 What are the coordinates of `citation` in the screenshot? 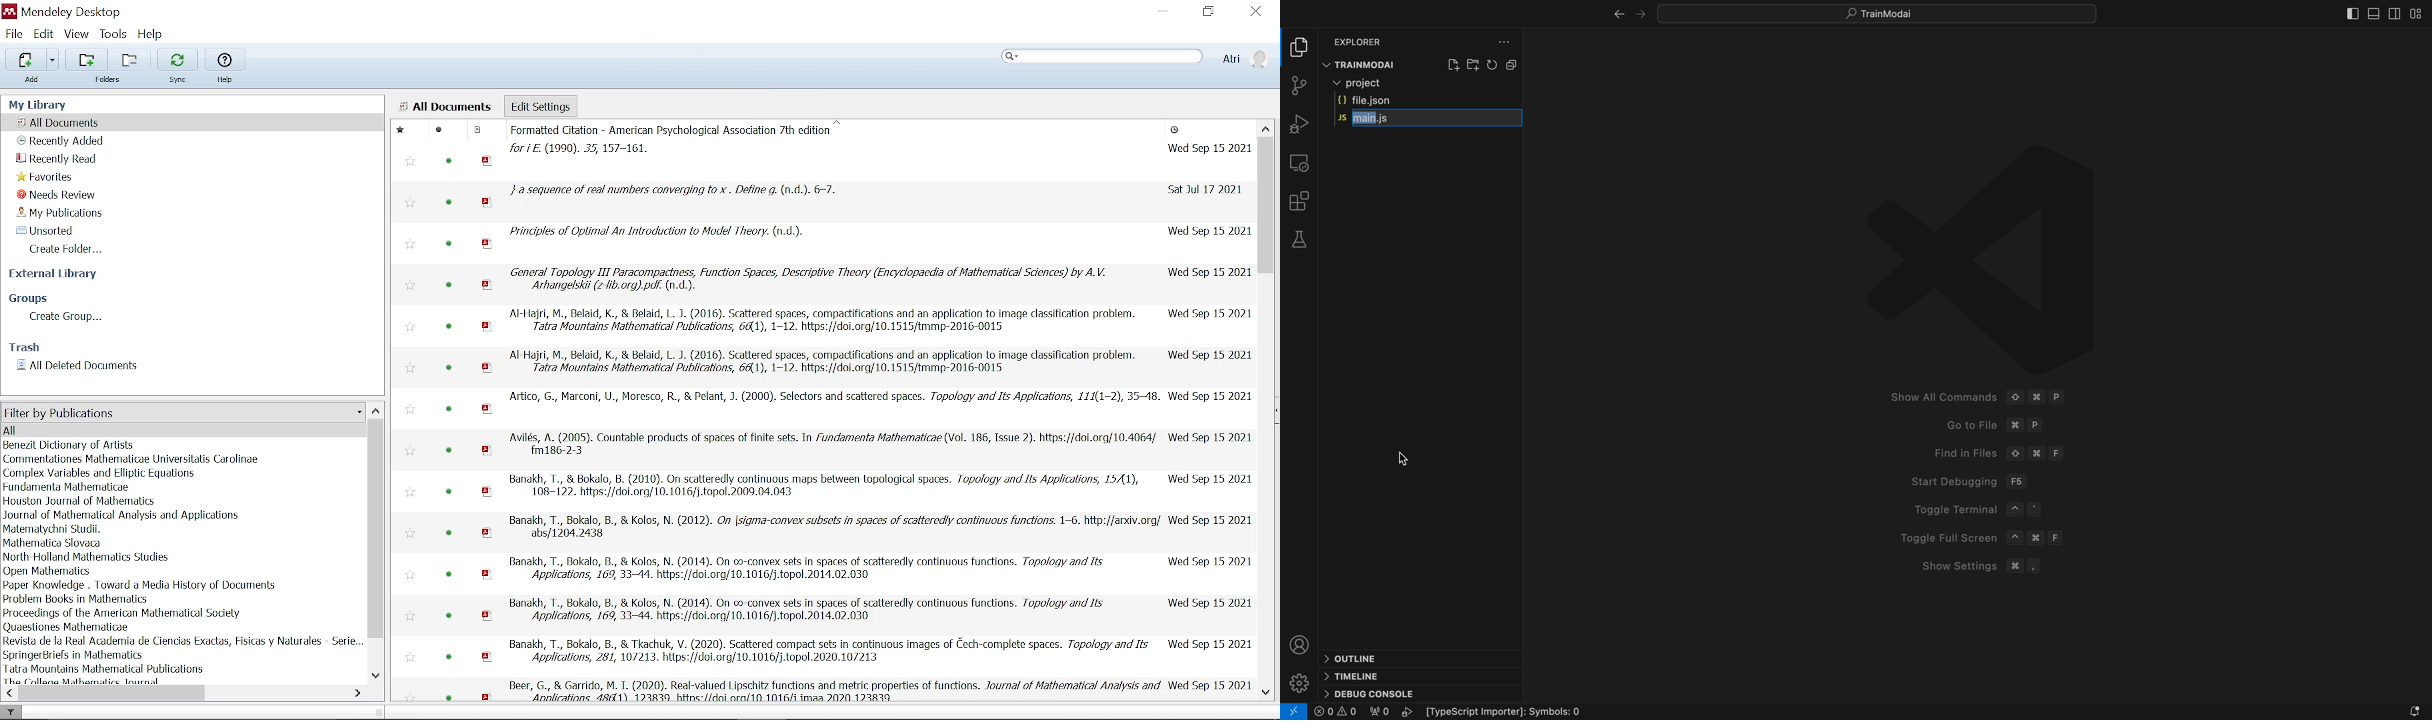 It's located at (828, 487).